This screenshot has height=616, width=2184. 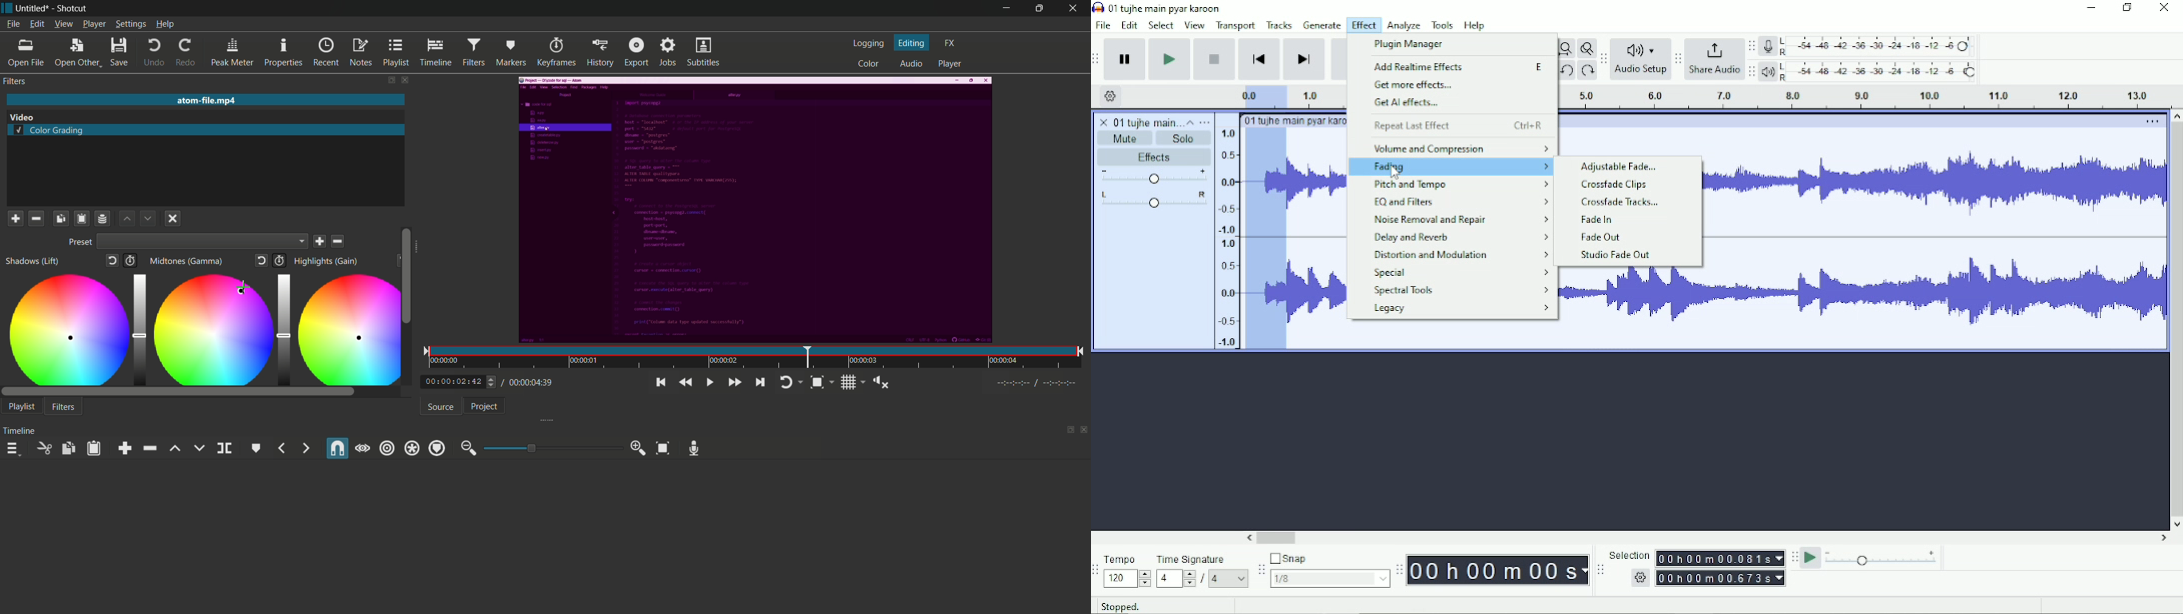 What do you see at coordinates (1266, 239) in the screenshot?
I see `Already Played` at bounding box center [1266, 239].